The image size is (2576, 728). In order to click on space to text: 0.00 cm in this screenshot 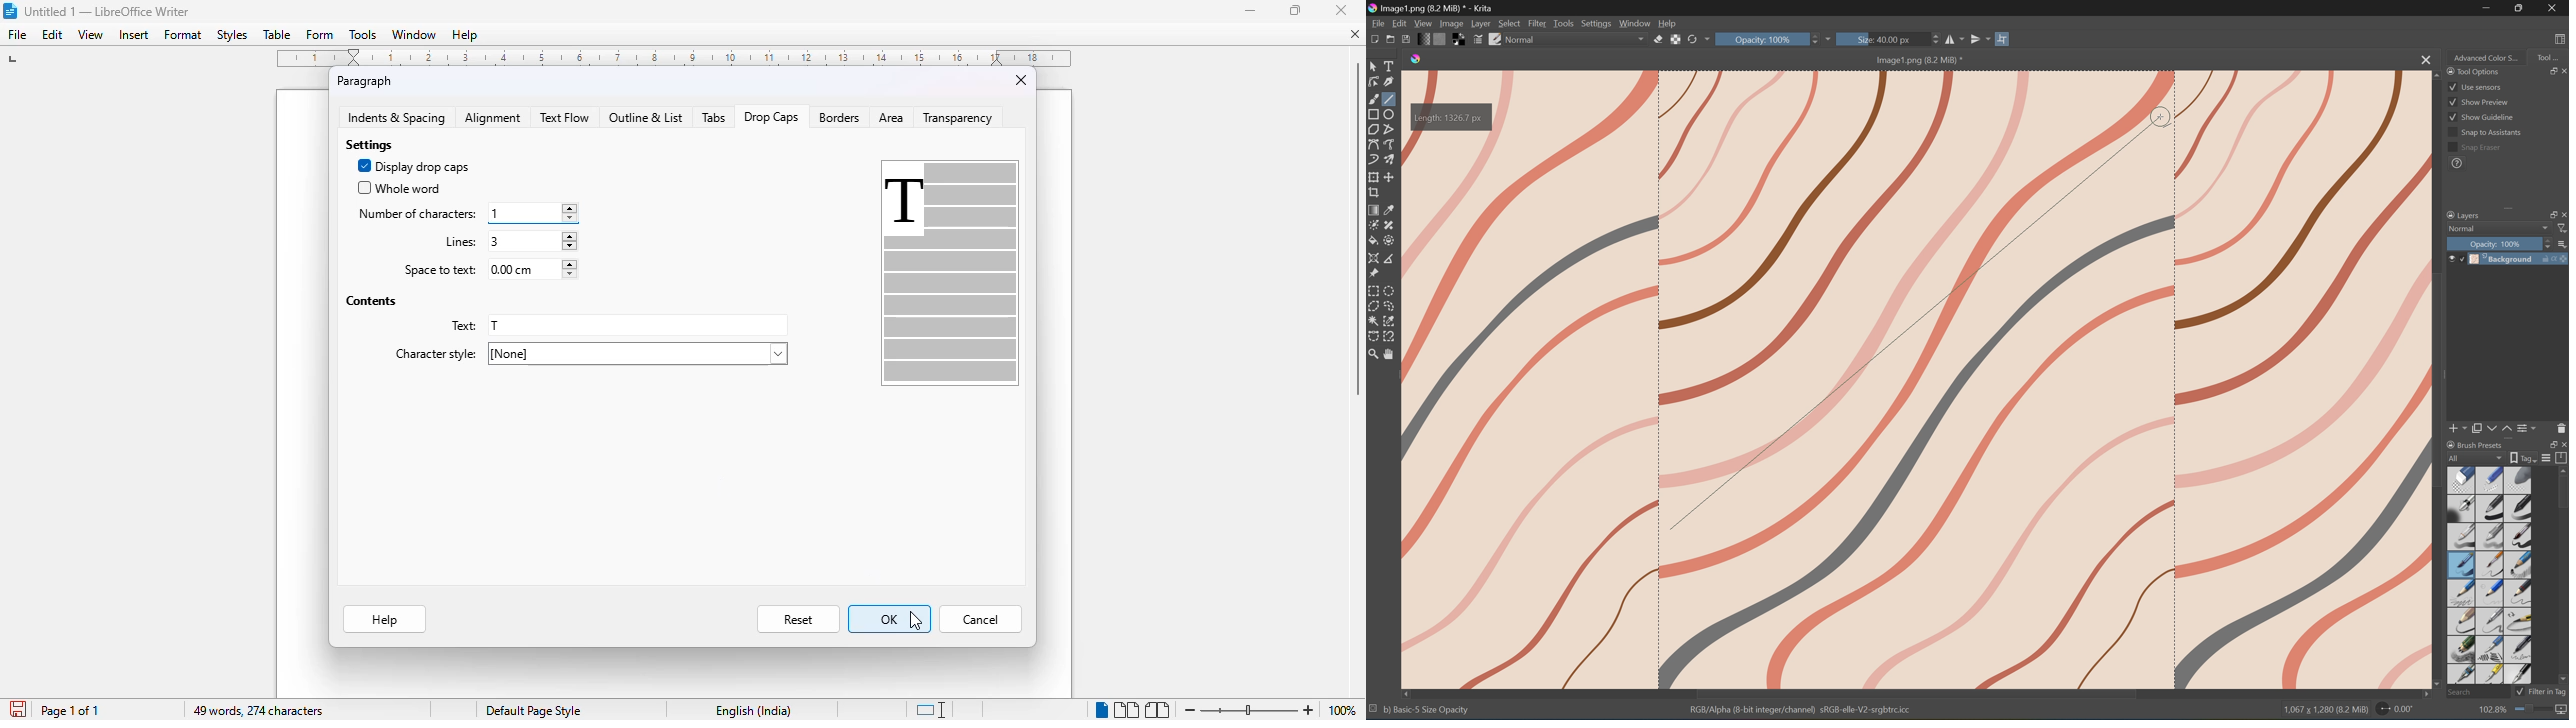, I will do `click(489, 268)`.